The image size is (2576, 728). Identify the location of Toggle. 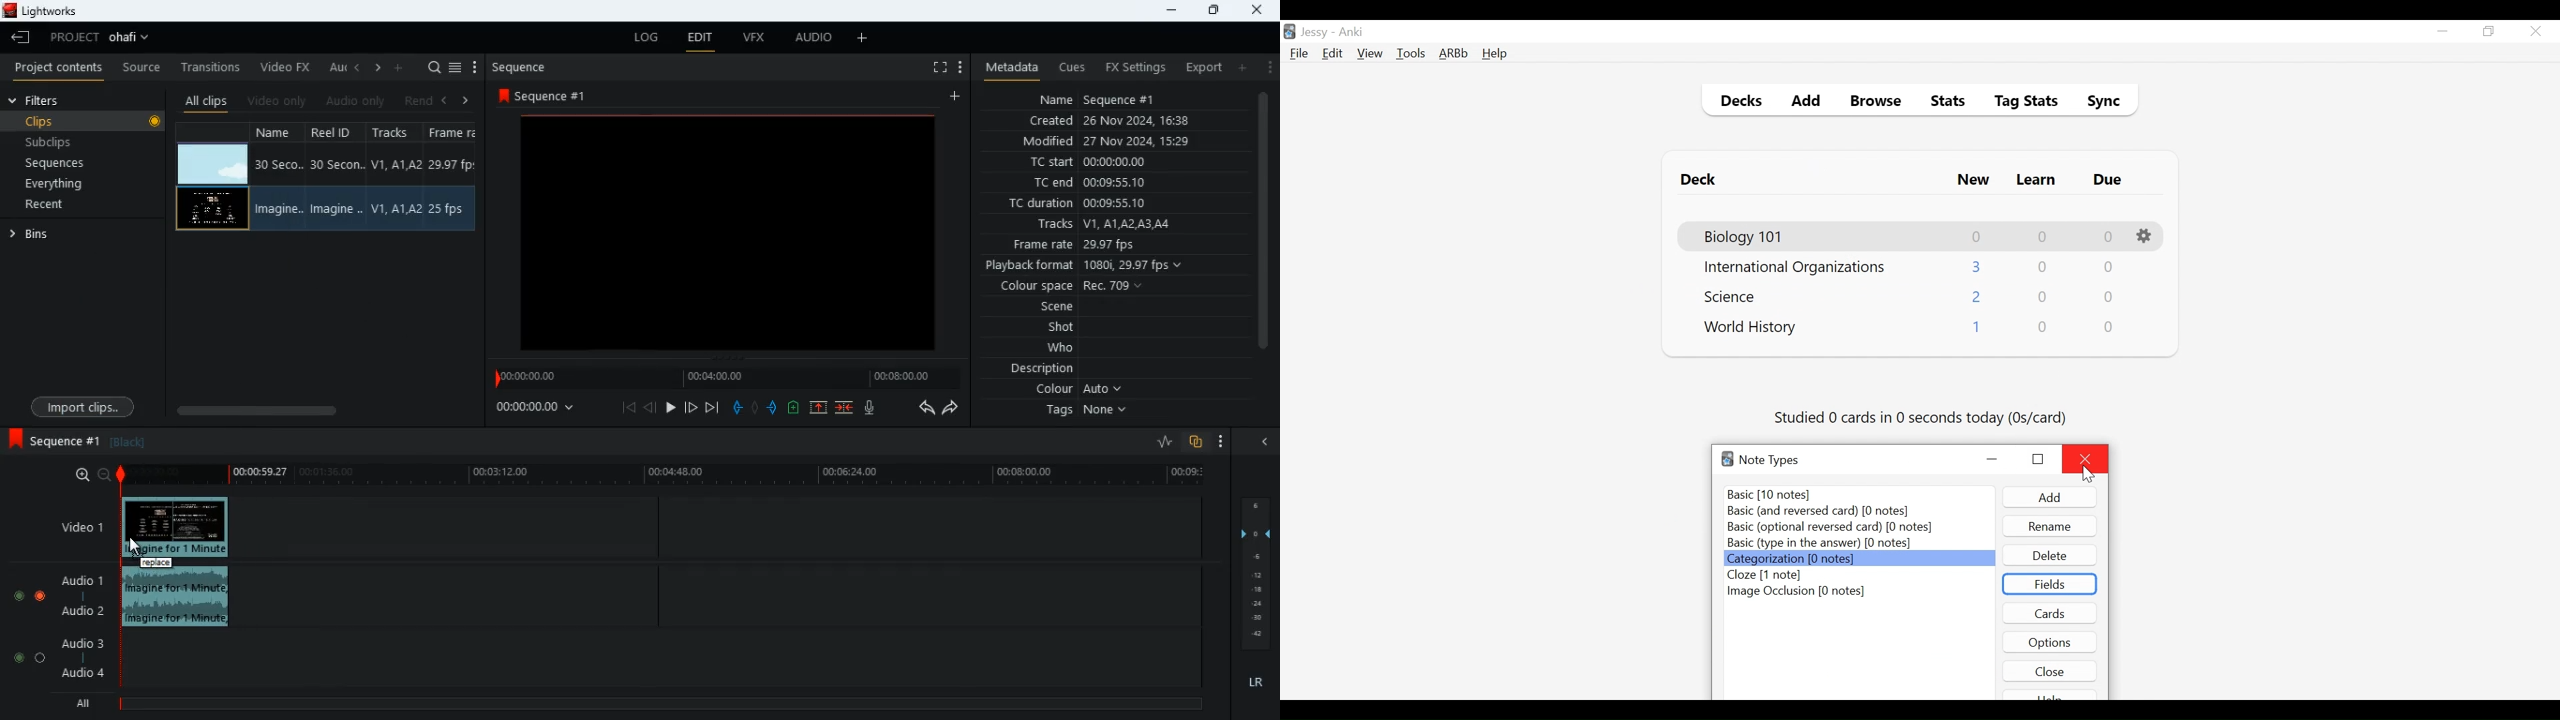
(40, 593).